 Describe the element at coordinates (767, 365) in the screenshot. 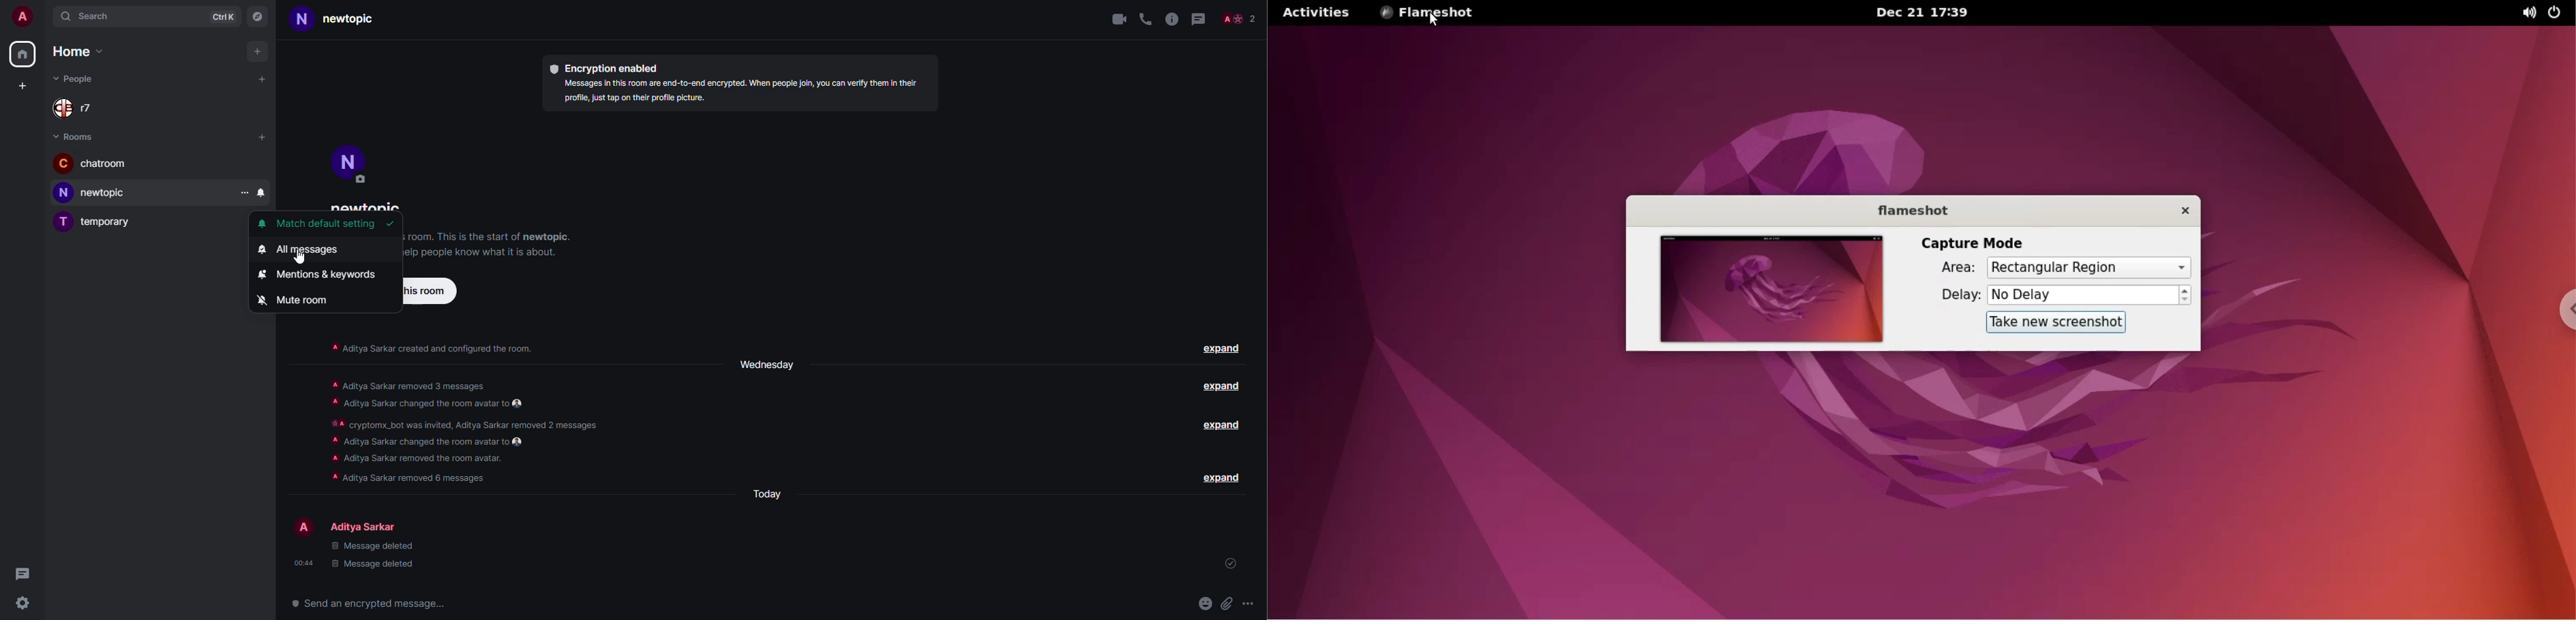

I see `day` at that location.